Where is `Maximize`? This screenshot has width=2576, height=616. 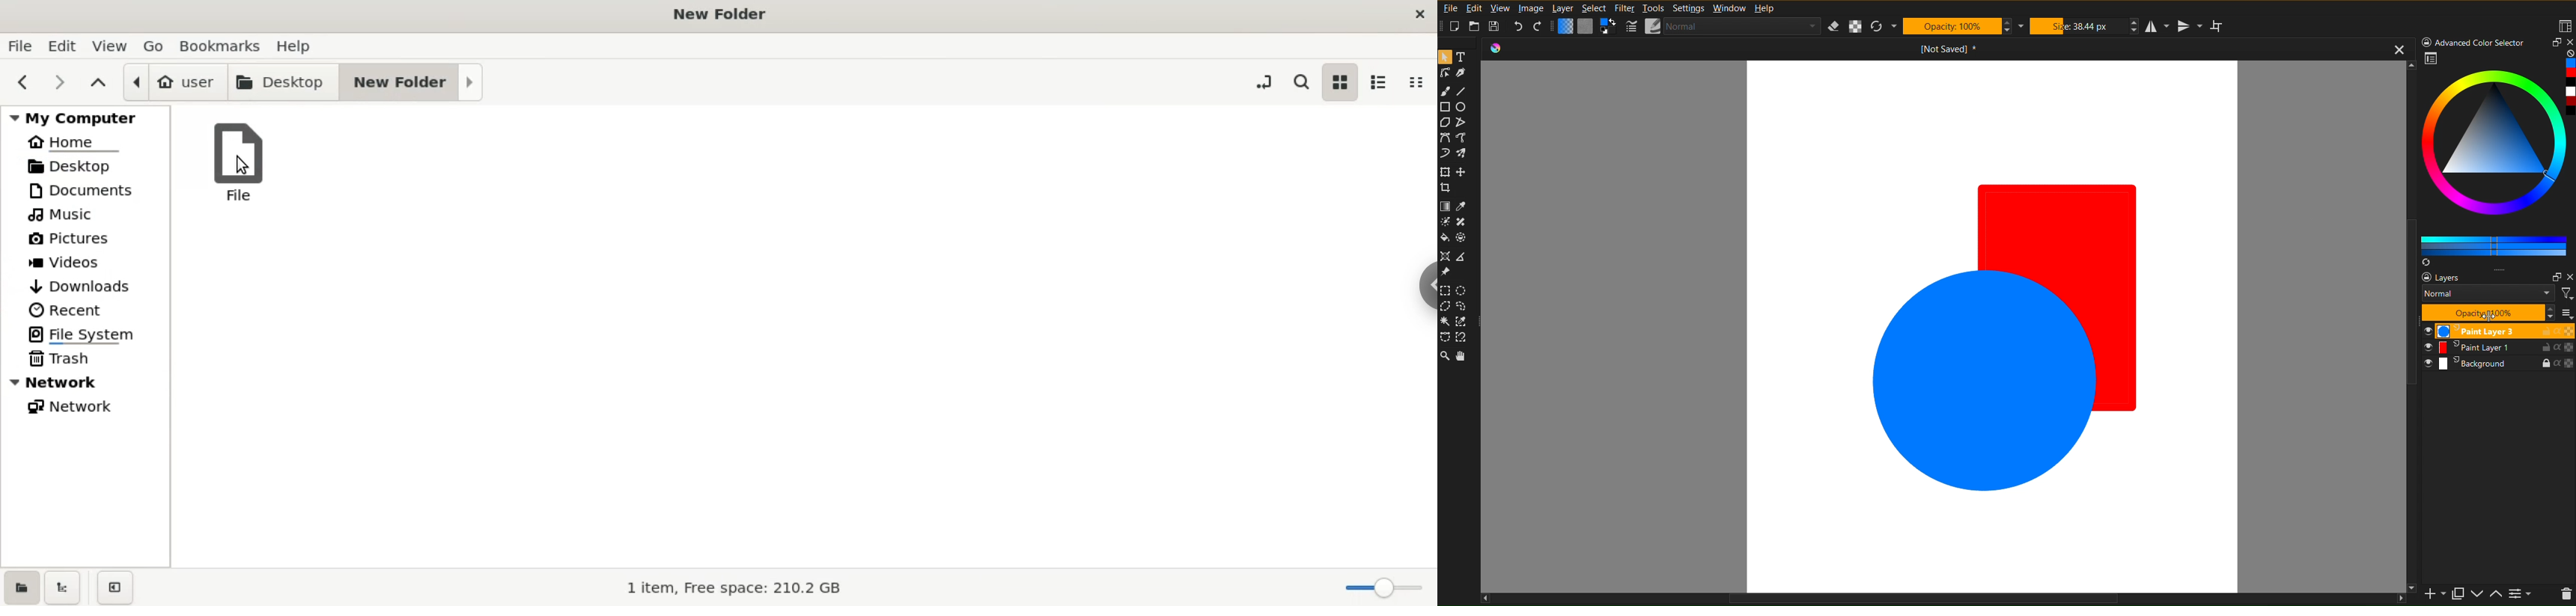
Maximize is located at coordinates (2553, 276).